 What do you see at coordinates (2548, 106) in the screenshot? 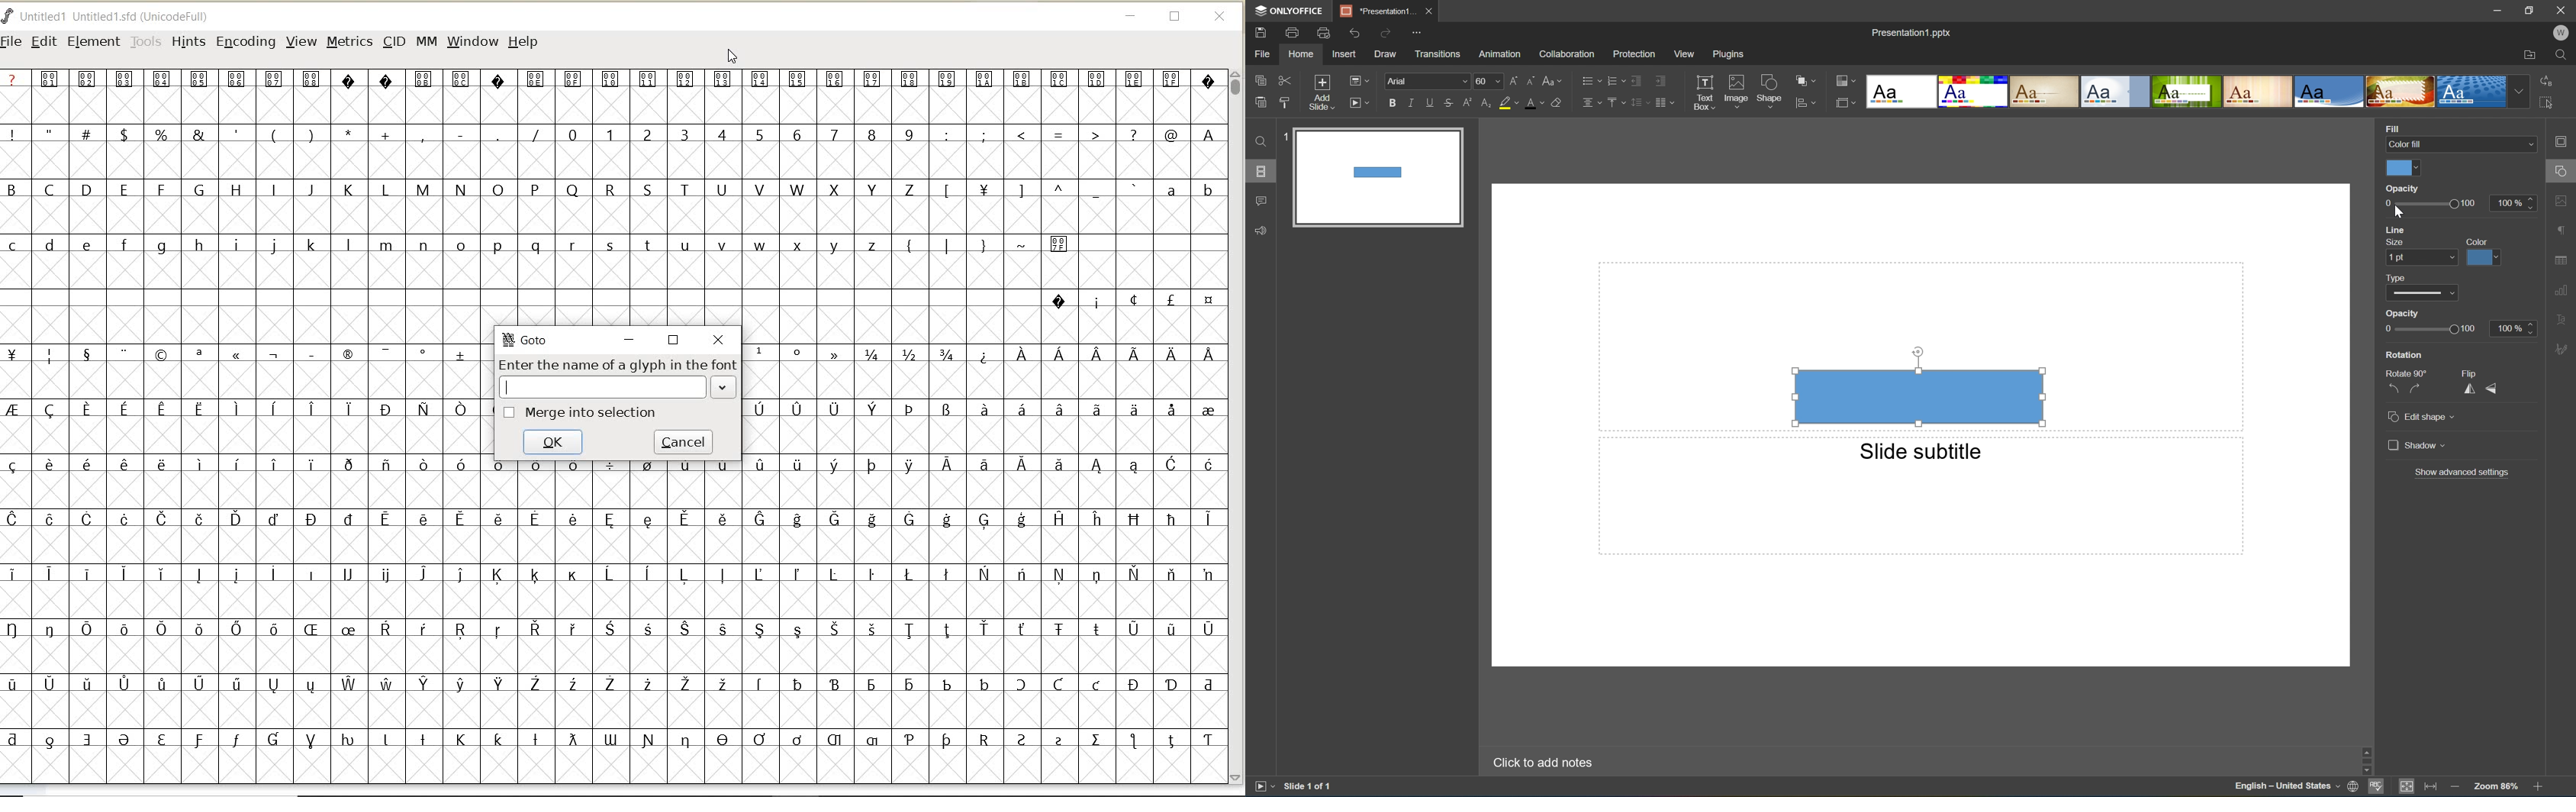
I see `Select all` at bounding box center [2548, 106].